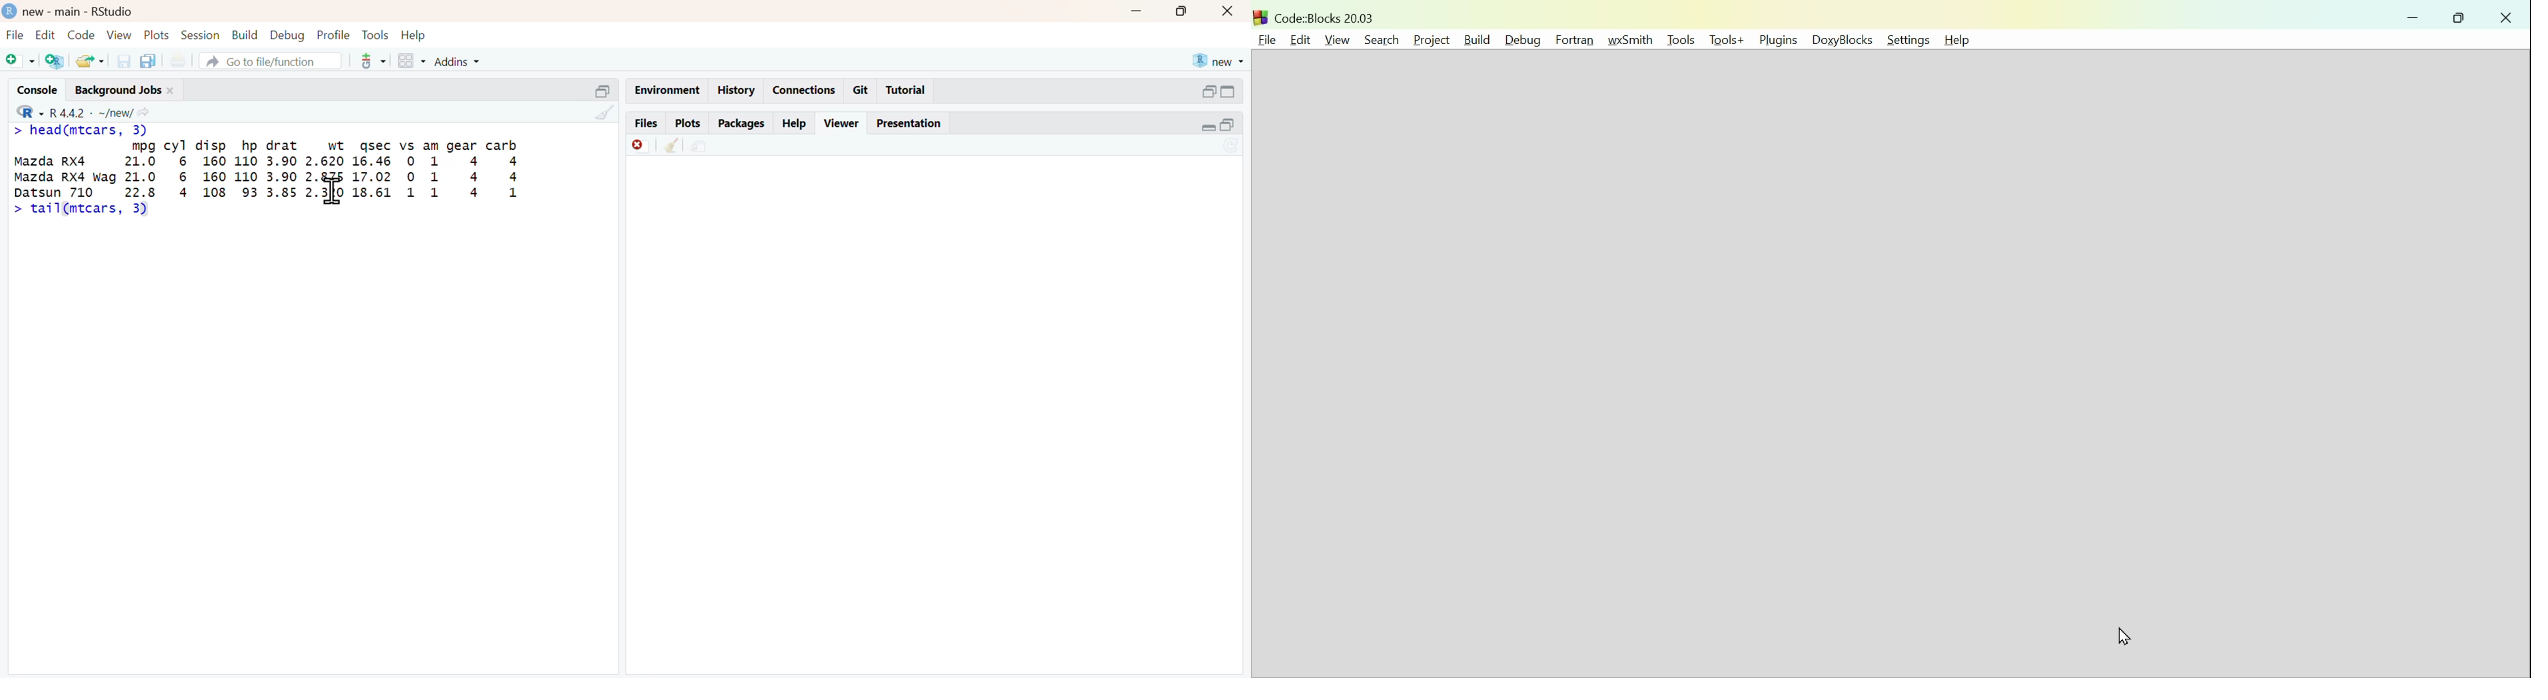  What do you see at coordinates (286, 35) in the screenshot?
I see `Debug` at bounding box center [286, 35].